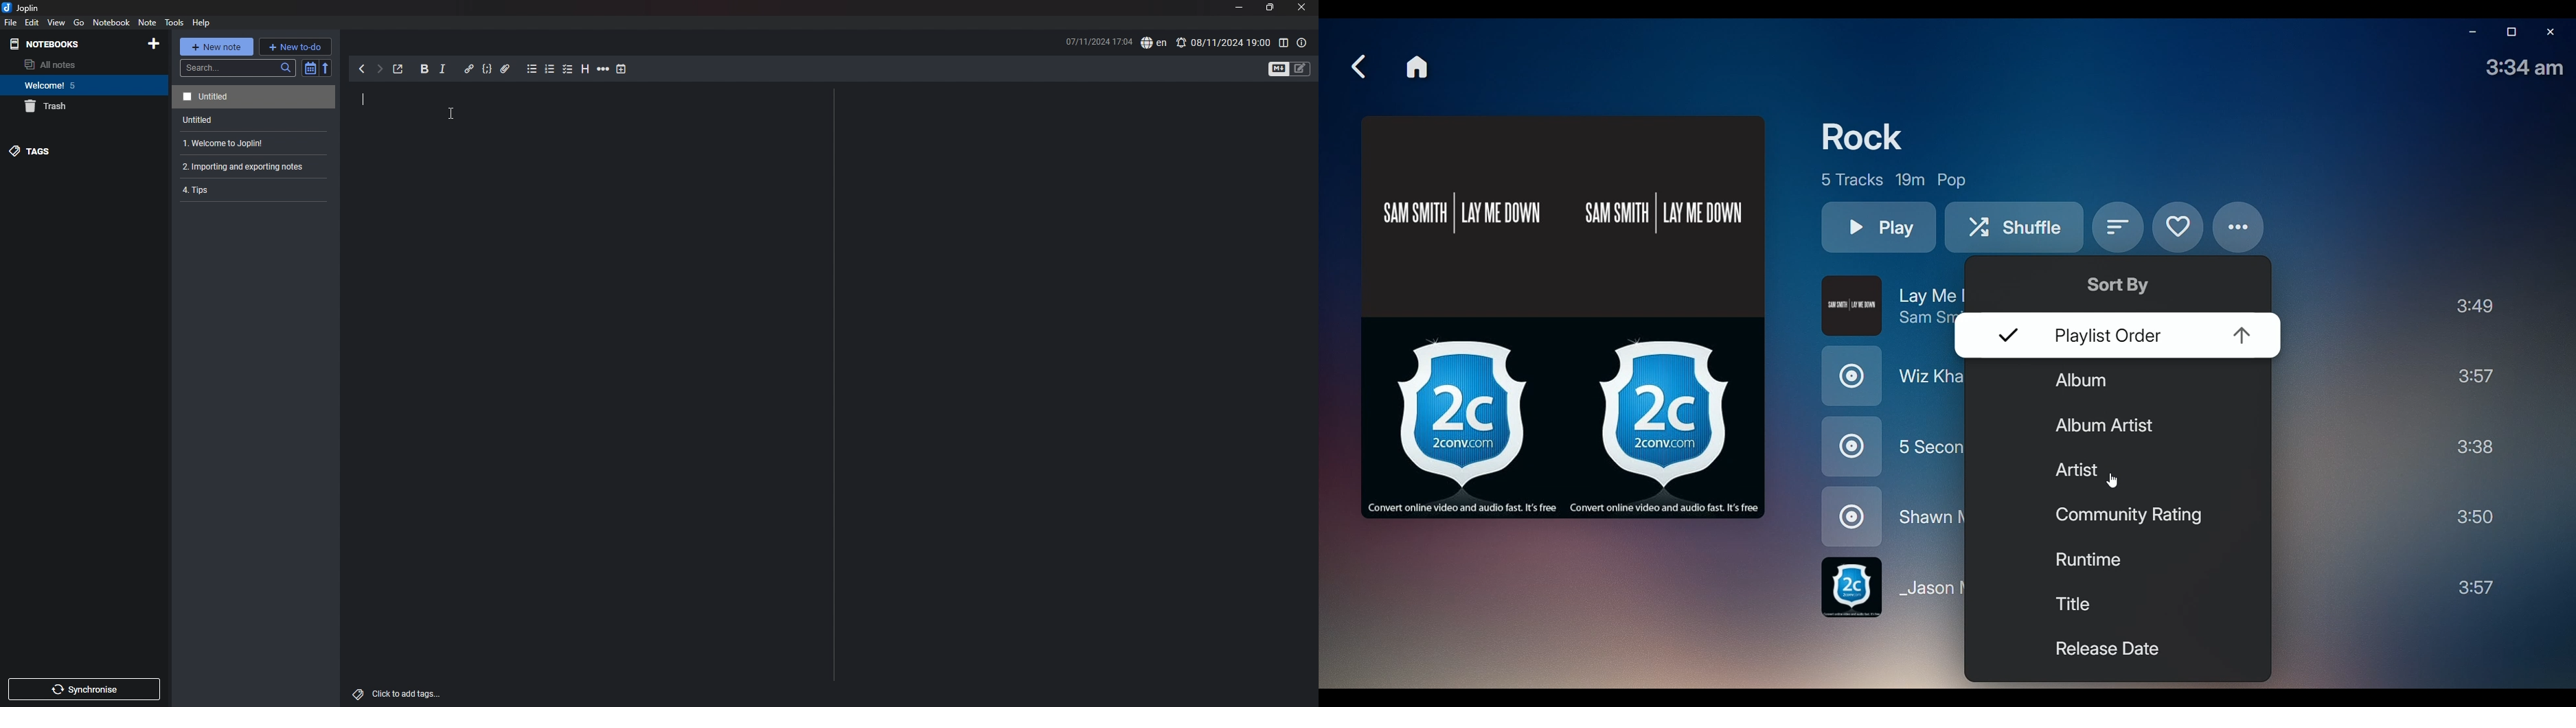 Image resolution: width=2576 pixels, height=728 pixels. What do you see at coordinates (112, 22) in the screenshot?
I see `notebook` at bounding box center [112, 22].